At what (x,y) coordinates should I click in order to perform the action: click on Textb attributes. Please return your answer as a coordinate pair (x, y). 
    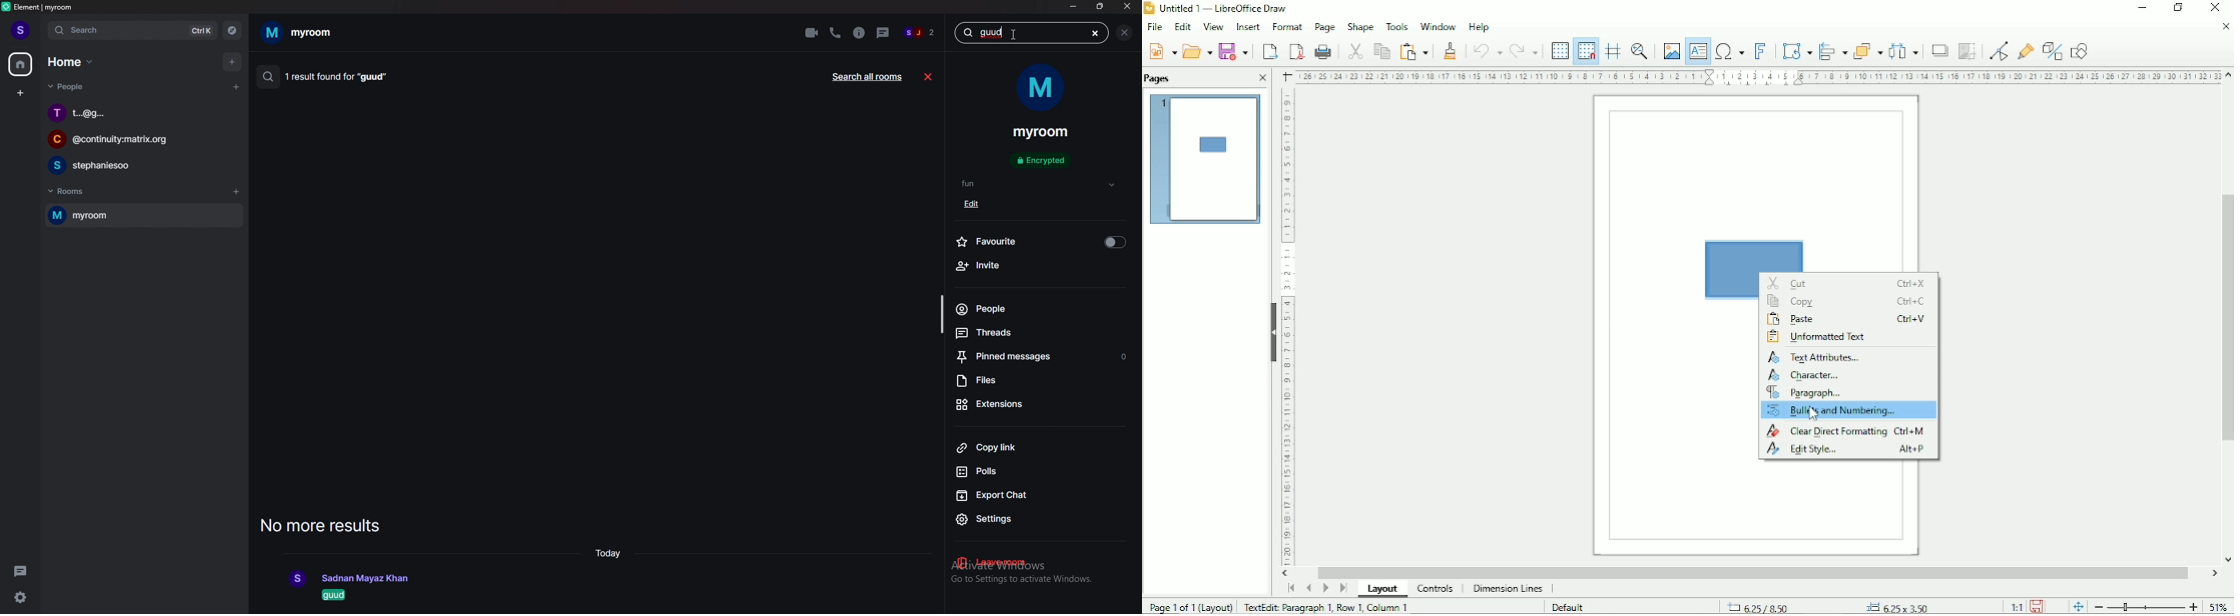
    Looking at the image, I should click on (1812, 358).